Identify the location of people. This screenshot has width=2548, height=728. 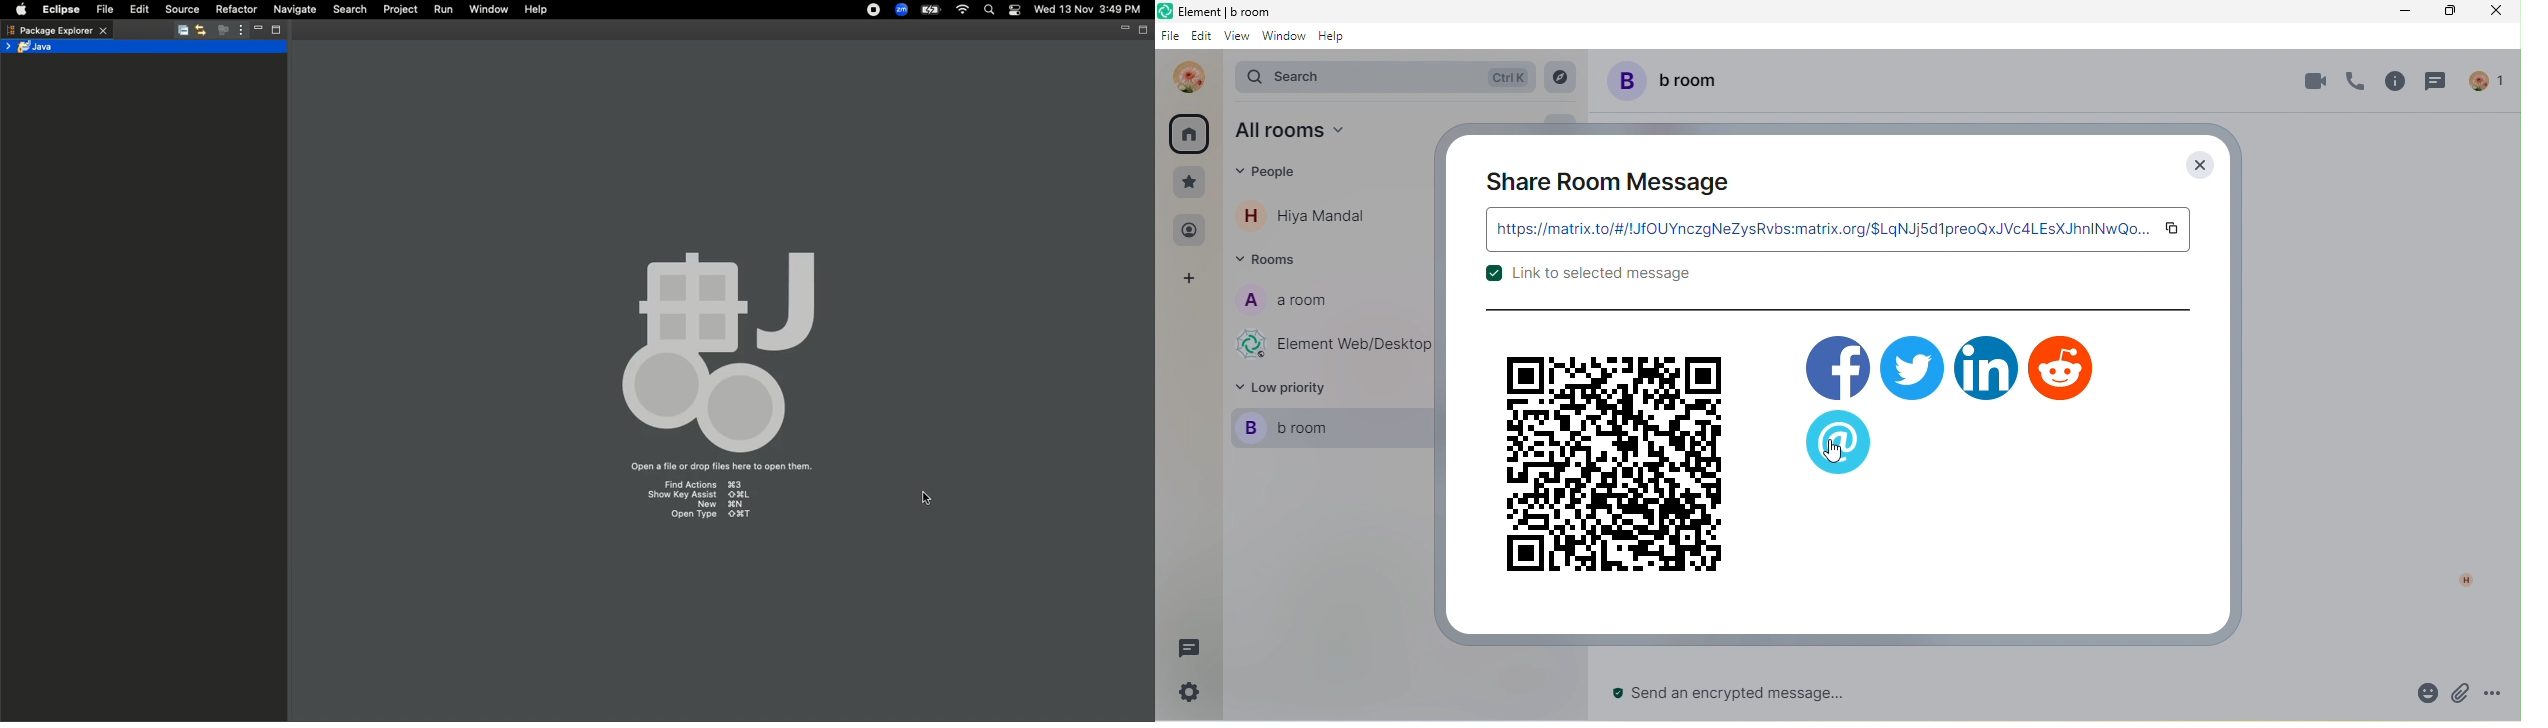
(1189, 231).